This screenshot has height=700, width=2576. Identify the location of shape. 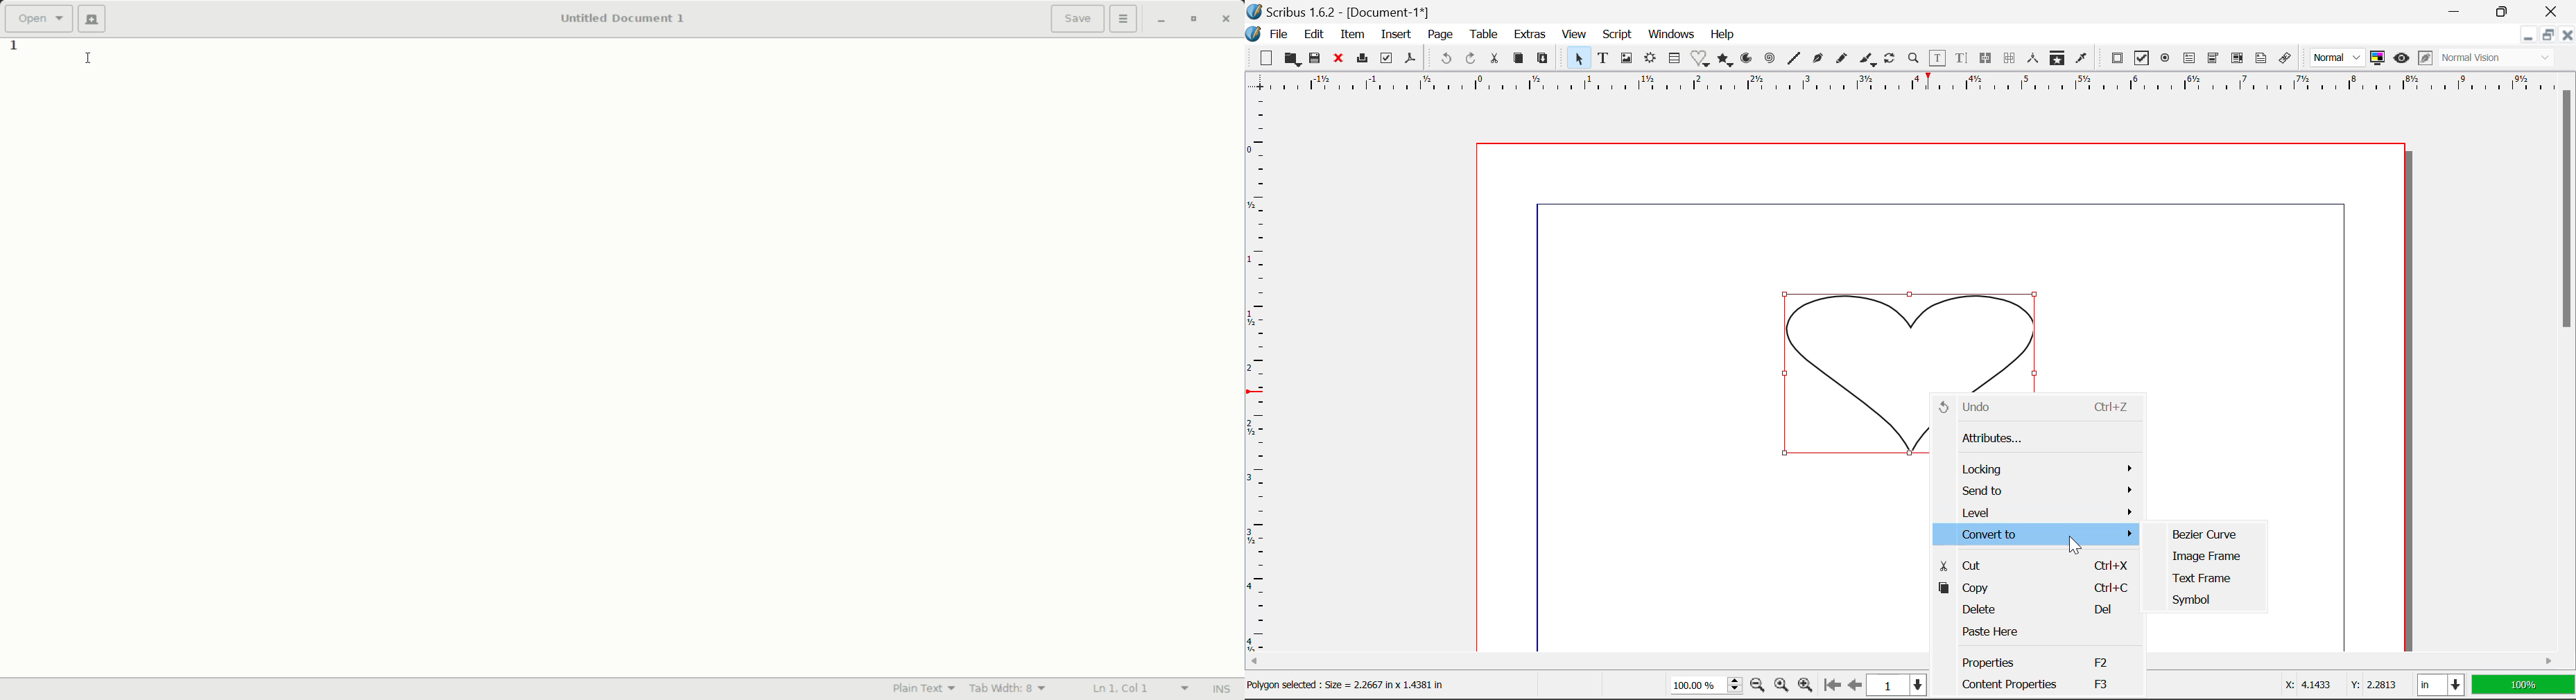
(1910, 335).